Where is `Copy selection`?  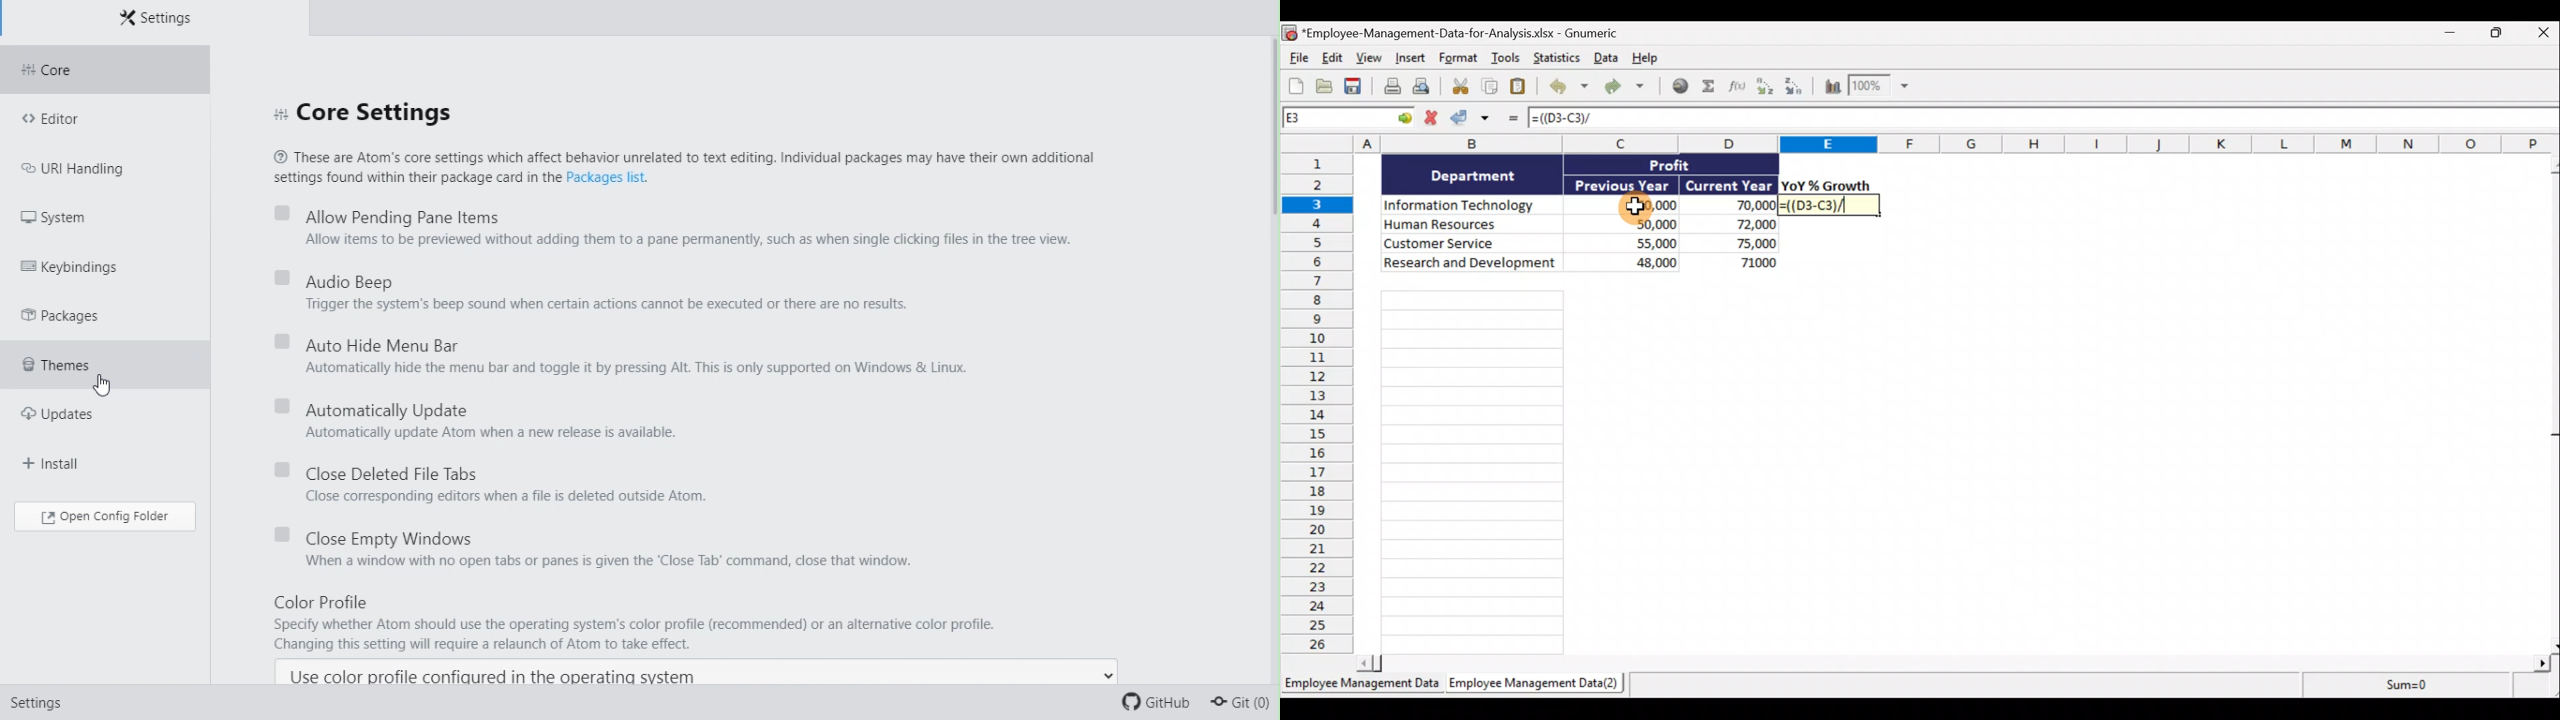 Copy selection is located at coordinates (1490, 87).